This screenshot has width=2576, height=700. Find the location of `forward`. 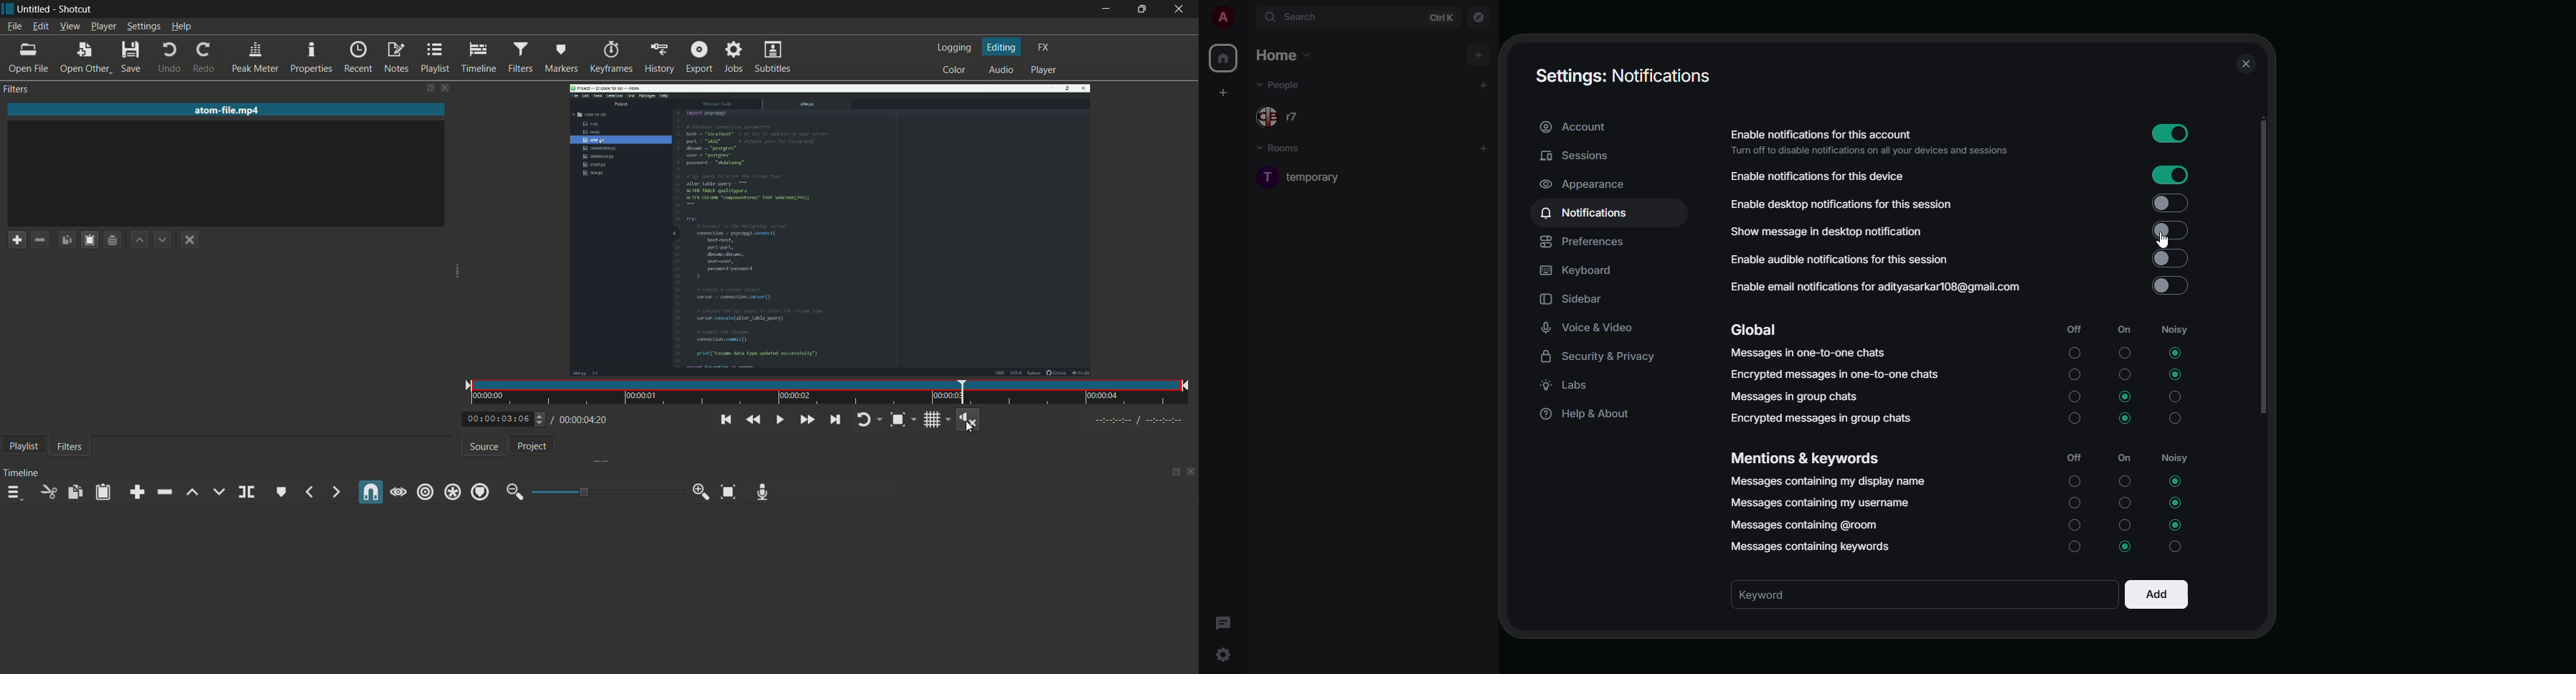

forward is located at coordinates (333, 492).